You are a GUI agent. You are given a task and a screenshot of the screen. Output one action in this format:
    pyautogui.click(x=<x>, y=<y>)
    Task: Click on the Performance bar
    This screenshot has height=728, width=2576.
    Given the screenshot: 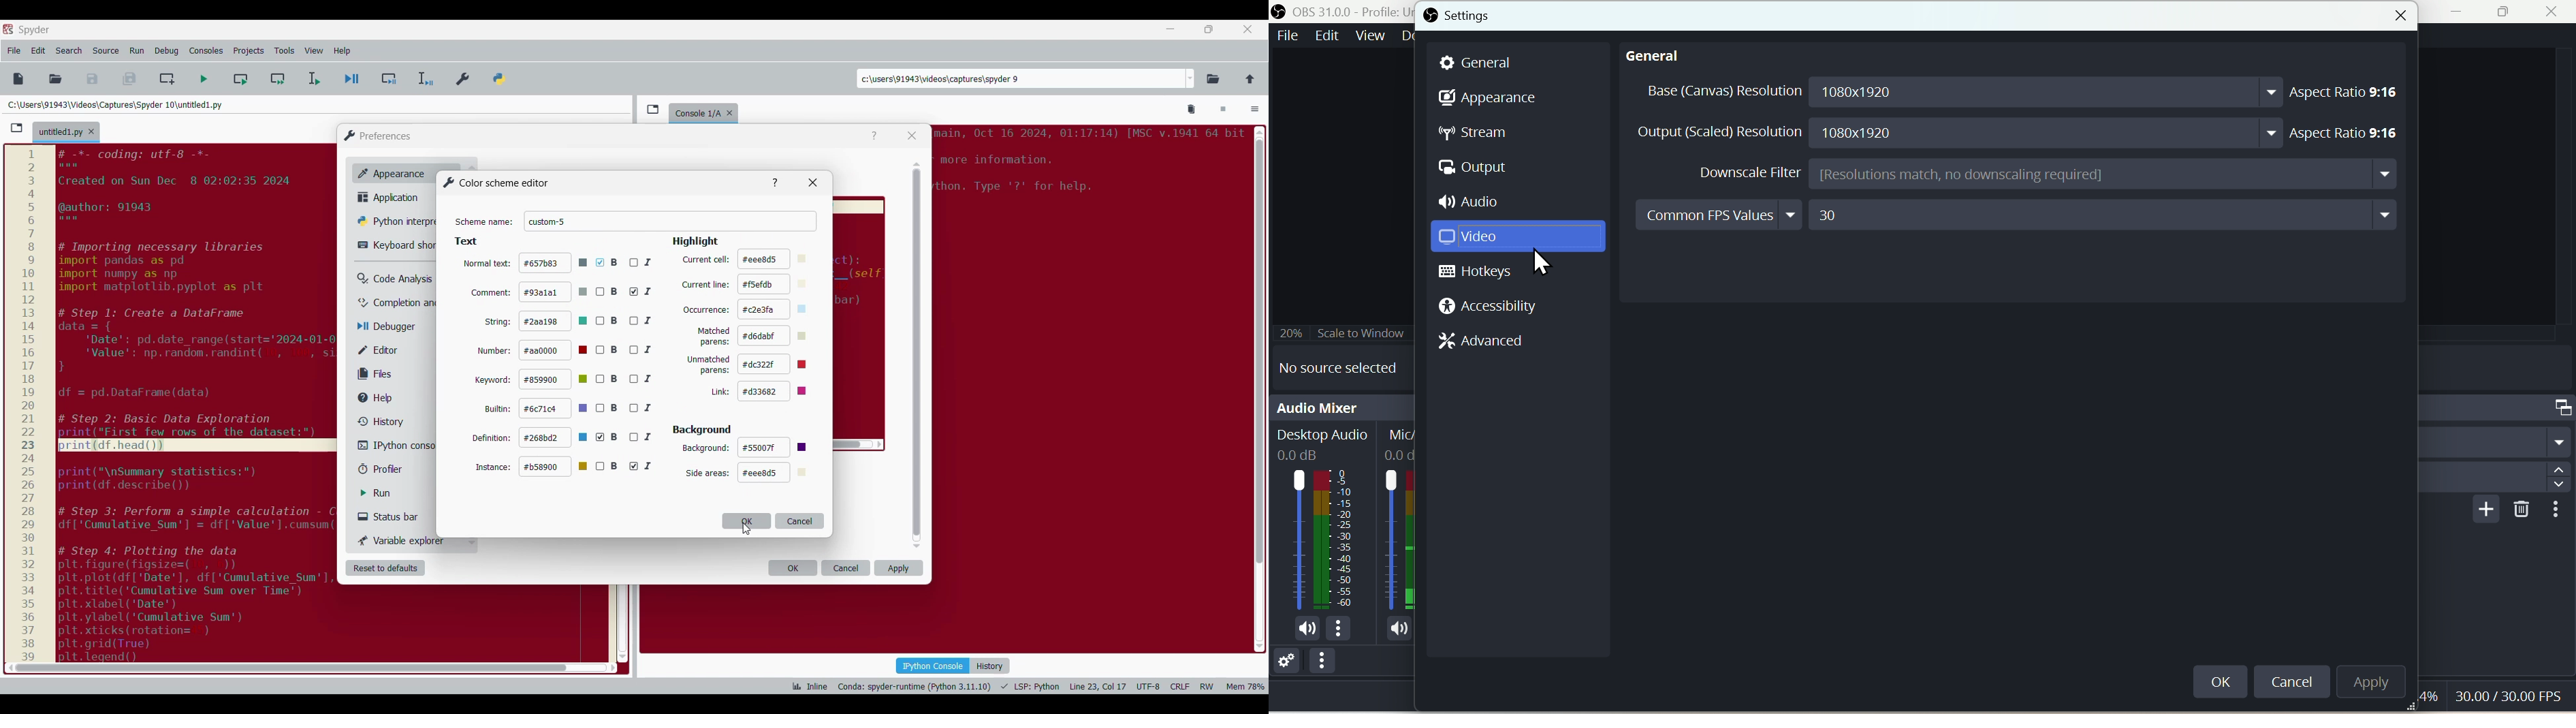 What is the action you would take?
    pyautogui.click(x=2491, y=694)
    